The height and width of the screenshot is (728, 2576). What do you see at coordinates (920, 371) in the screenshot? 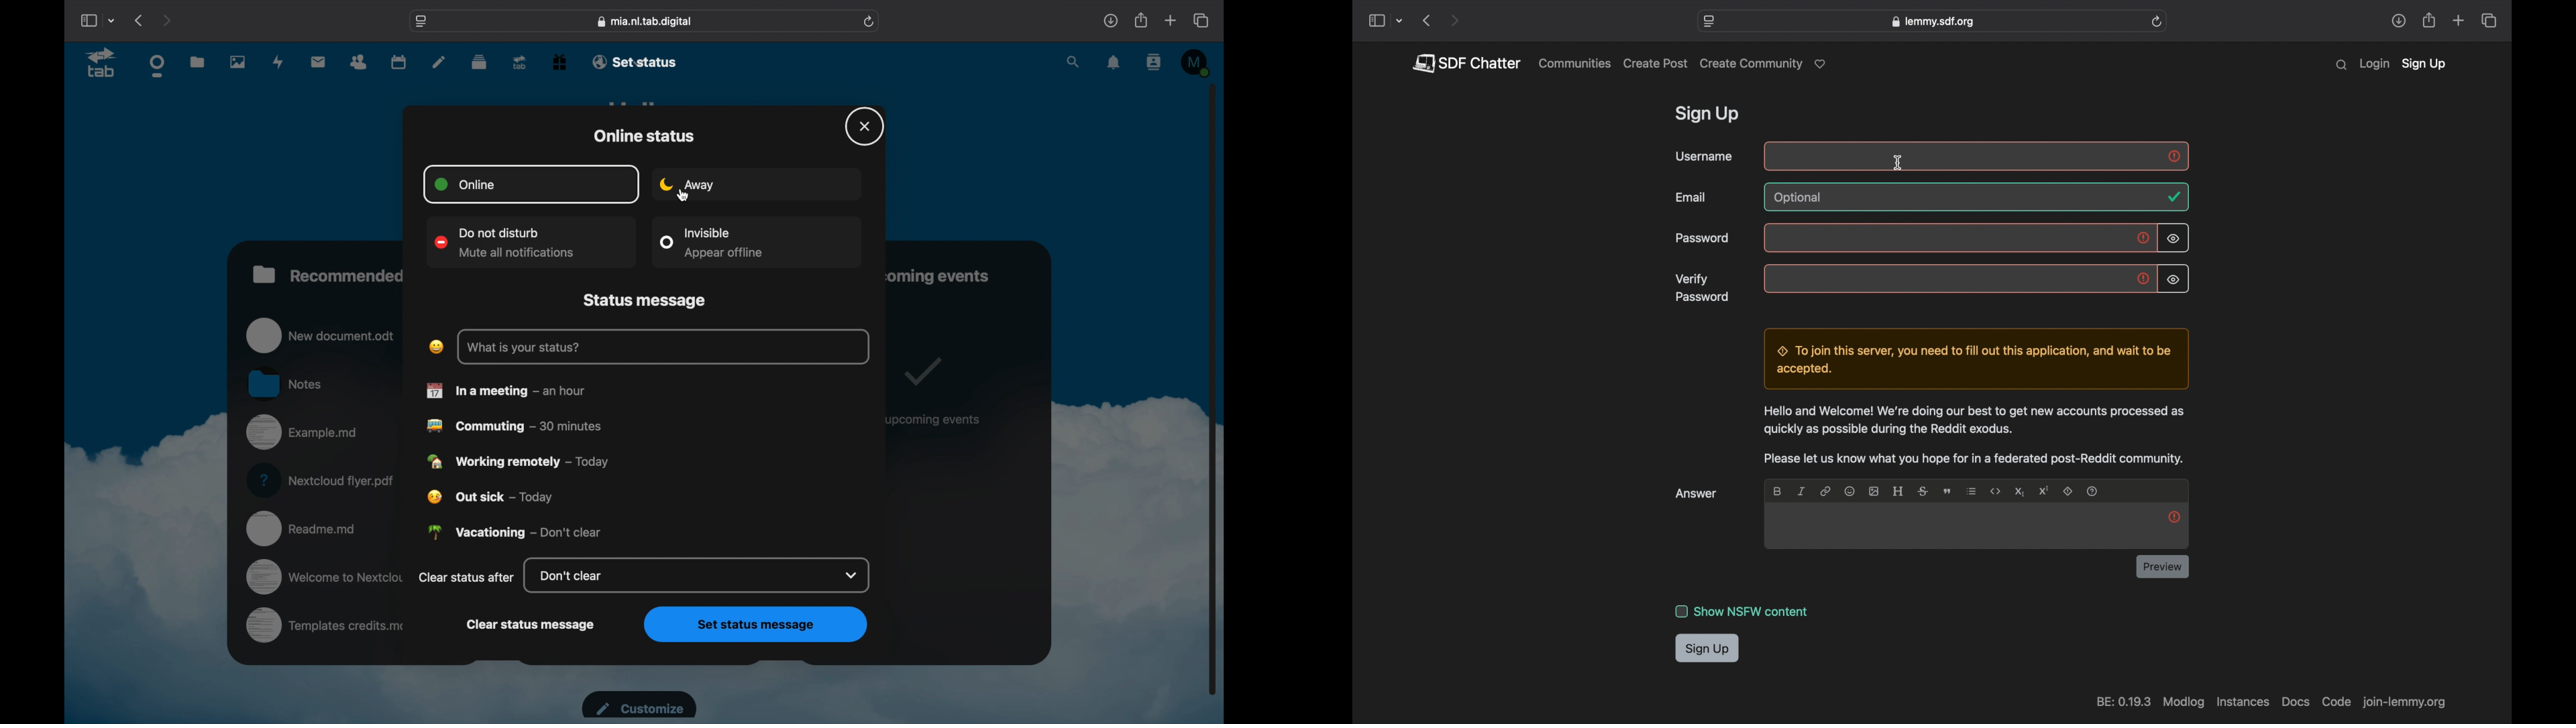
I see `tick mark` at bounding box center [920, 371].